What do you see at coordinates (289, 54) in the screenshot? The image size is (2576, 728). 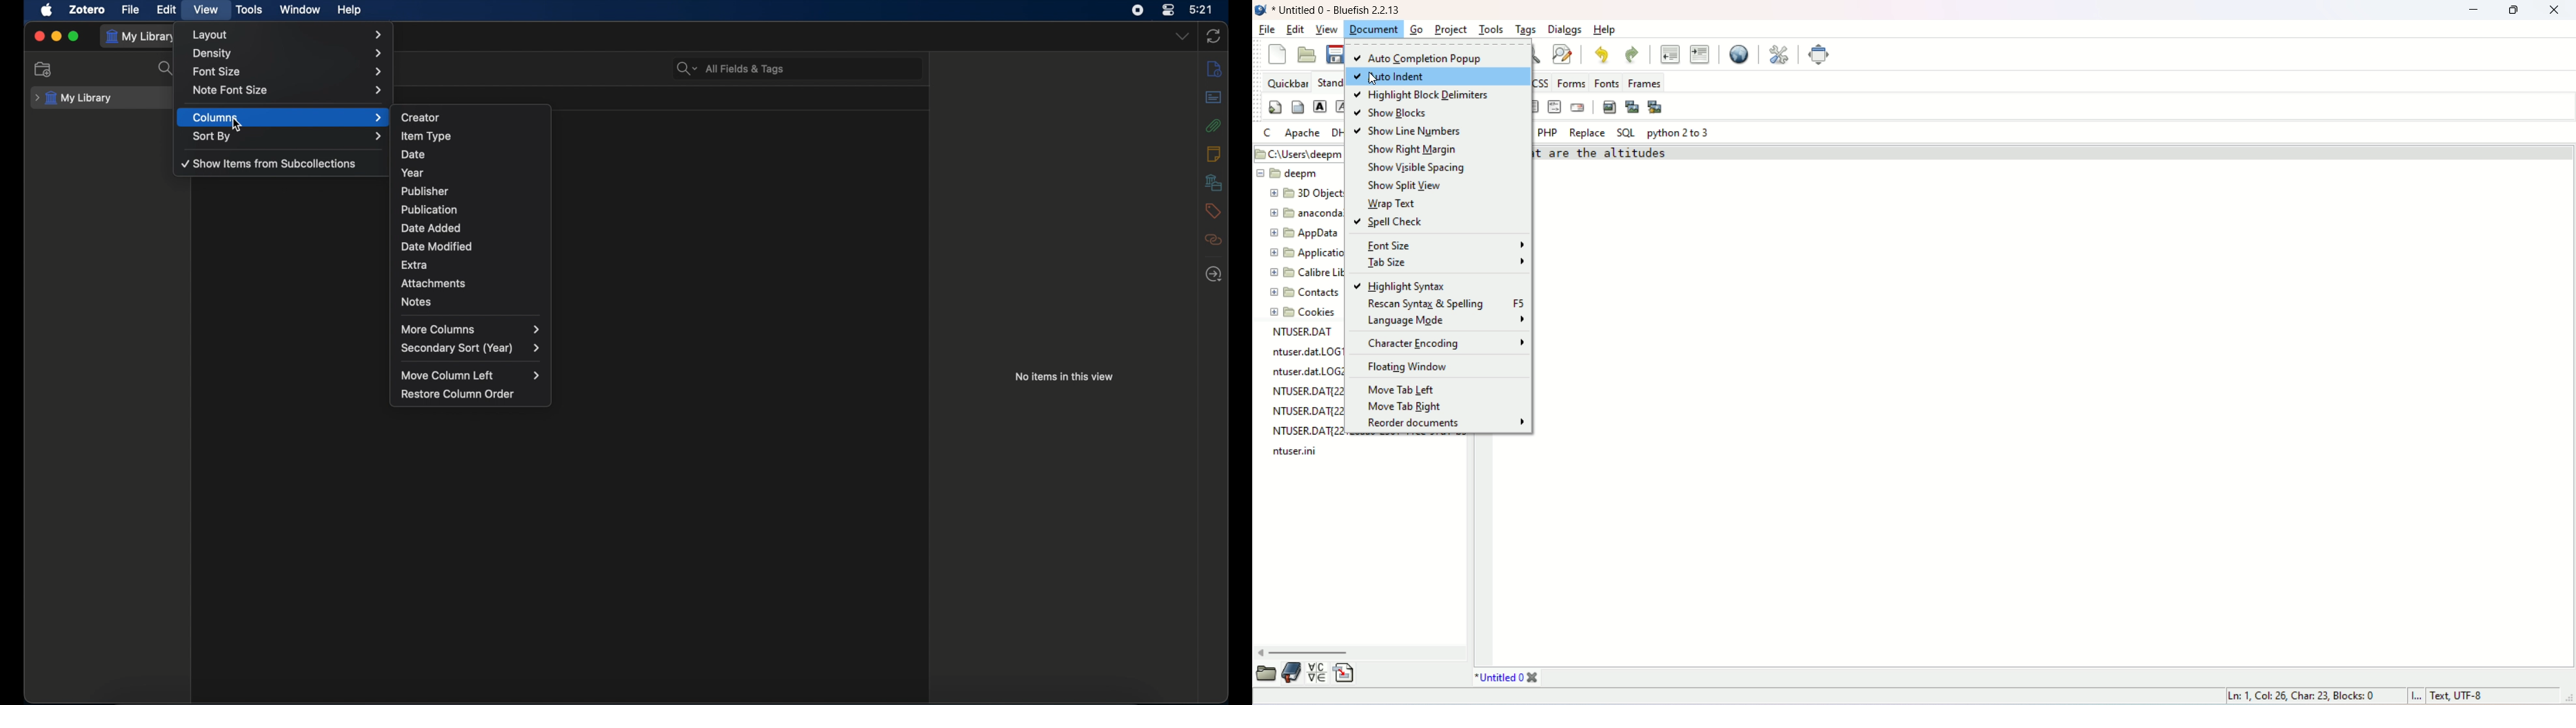 I see `density` at bounding box center [289, 54].